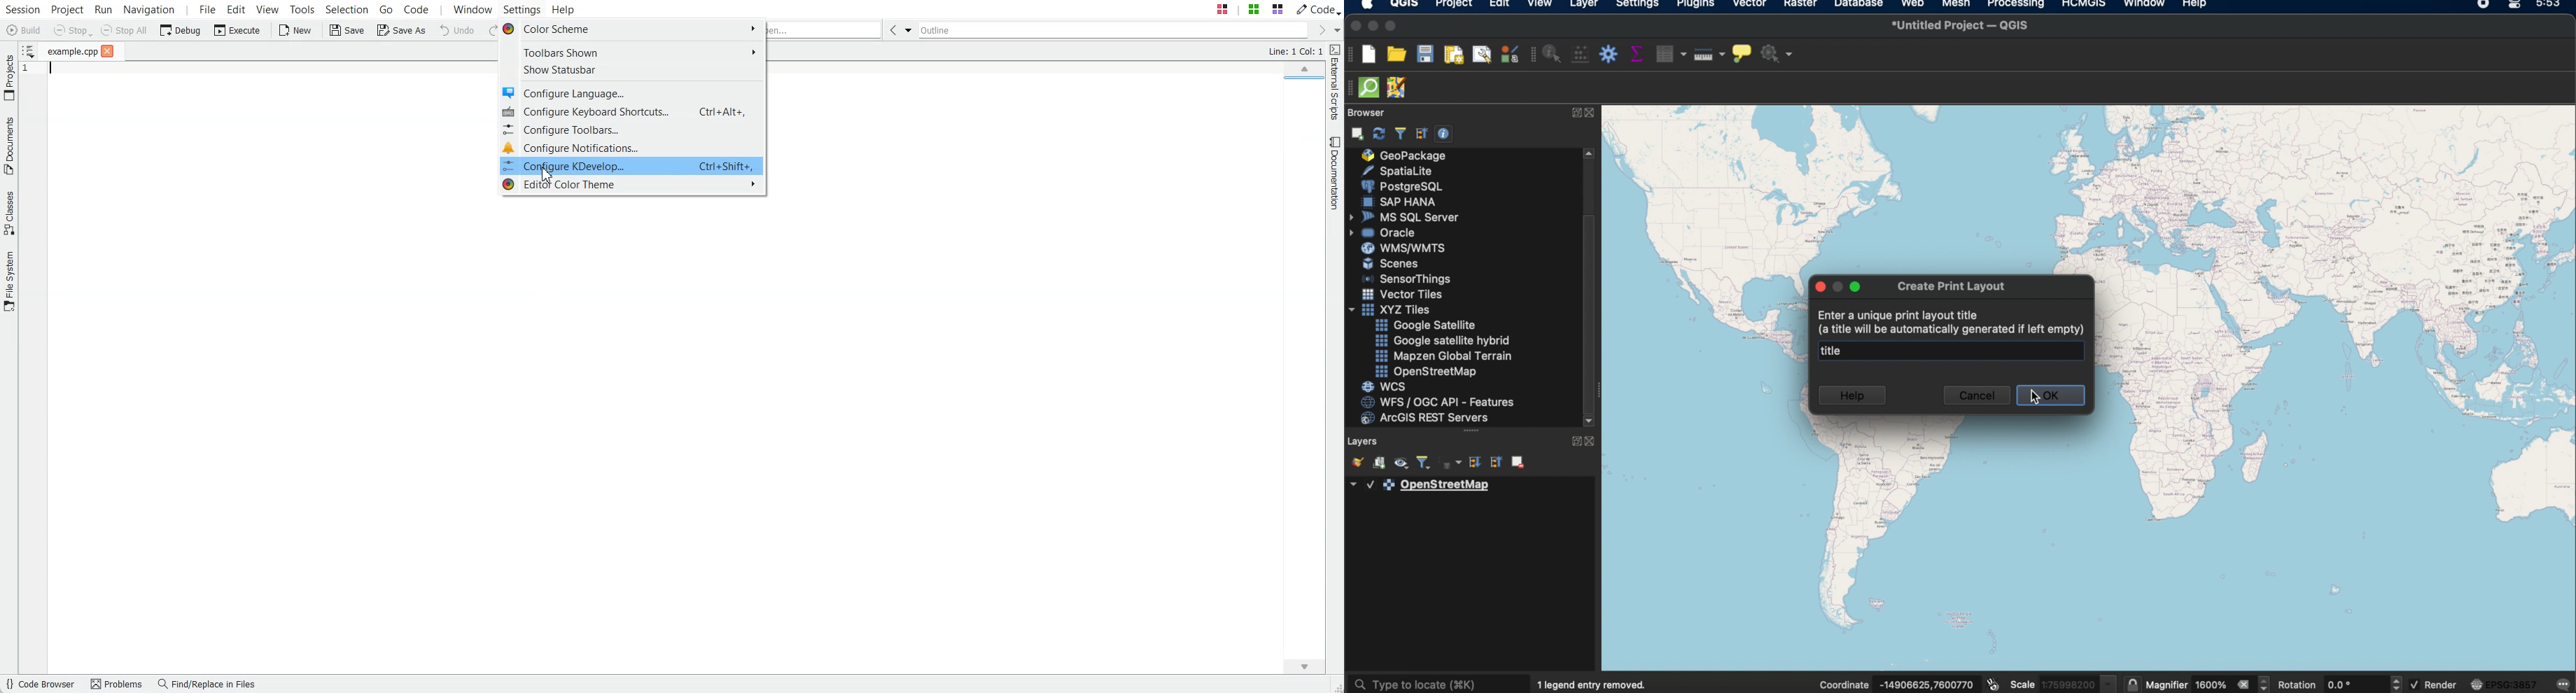  I want to click on close, so click(1594, 113).